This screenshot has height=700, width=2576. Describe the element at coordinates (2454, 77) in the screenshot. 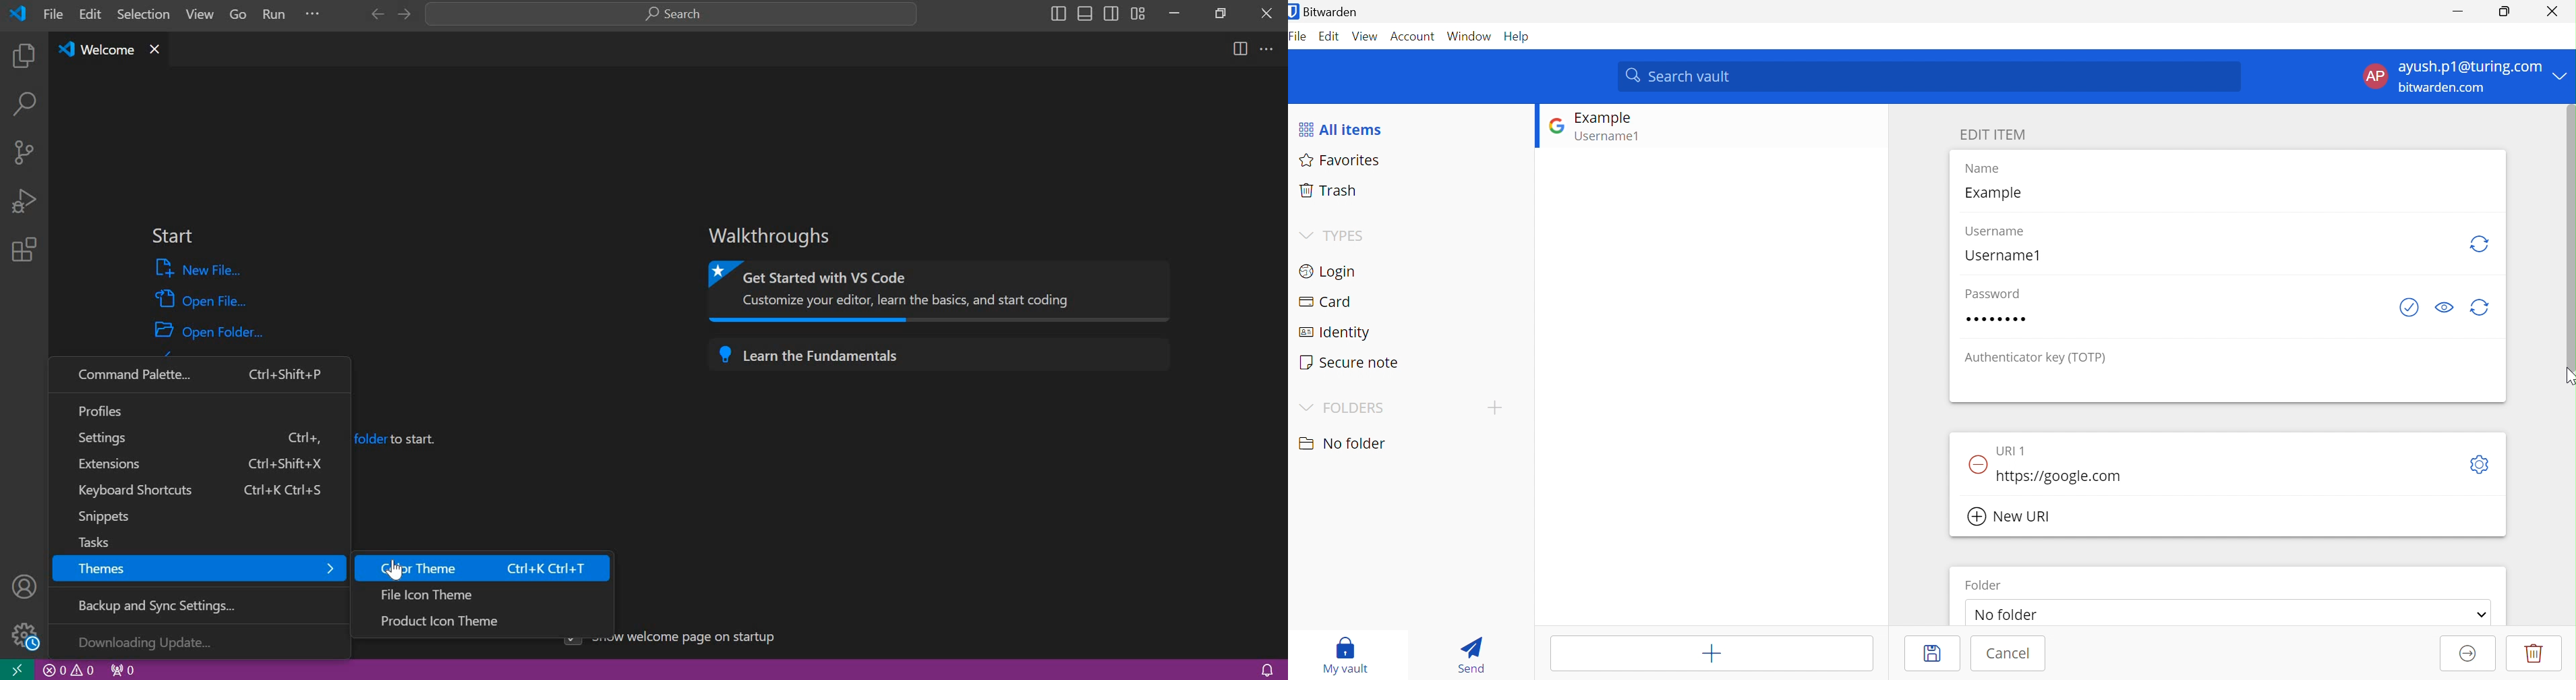

I see `ACCOUNT OPTIONS` at that location.